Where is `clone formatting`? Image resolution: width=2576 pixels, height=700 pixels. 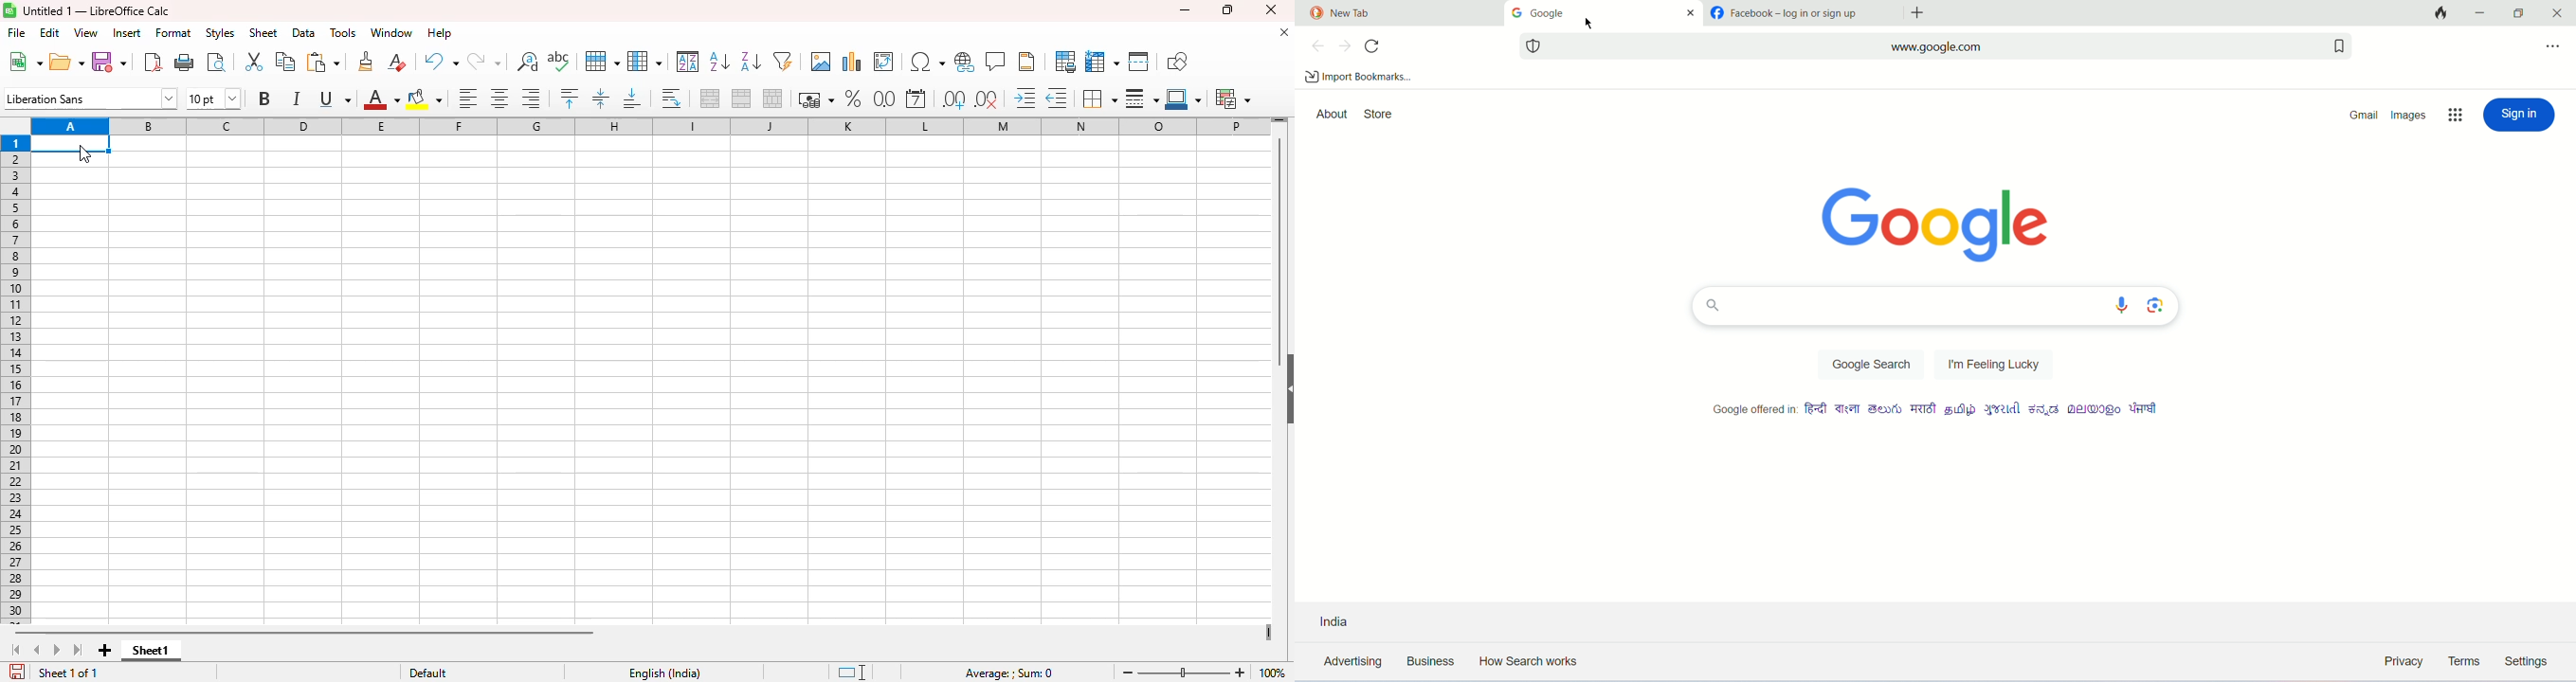 clone formatting is located at coordinates (365, 62).